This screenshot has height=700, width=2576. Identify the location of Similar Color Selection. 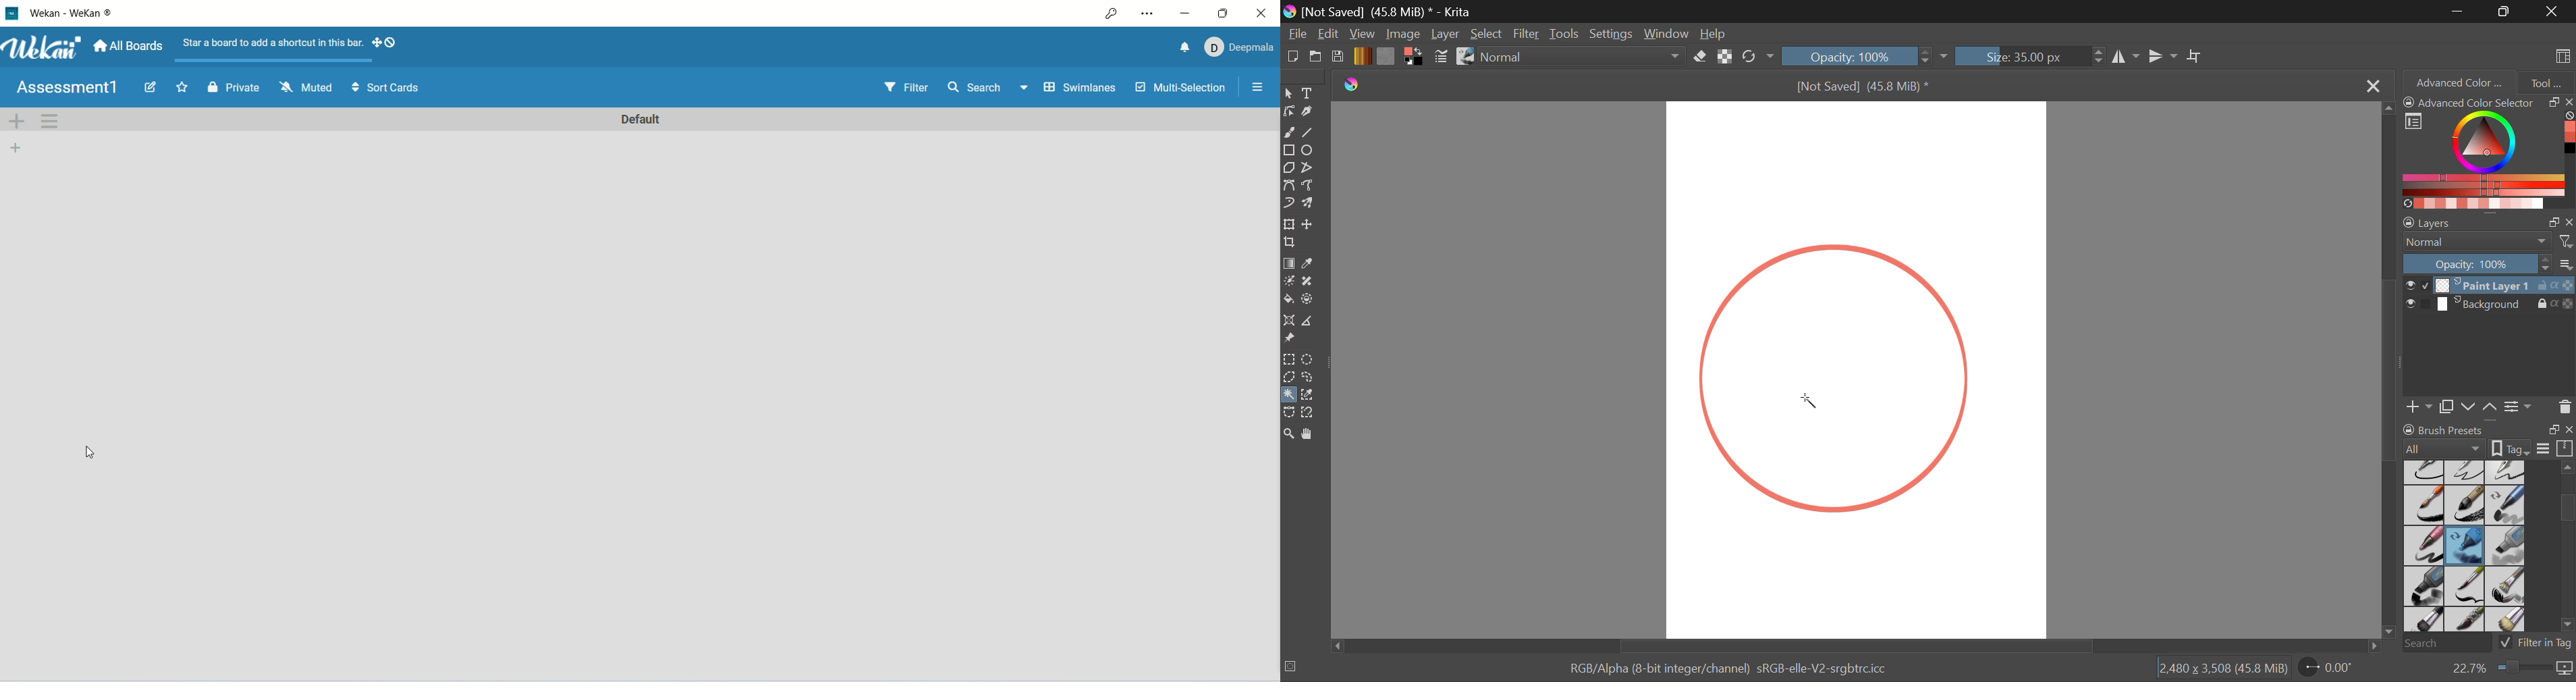
(1311, 396).